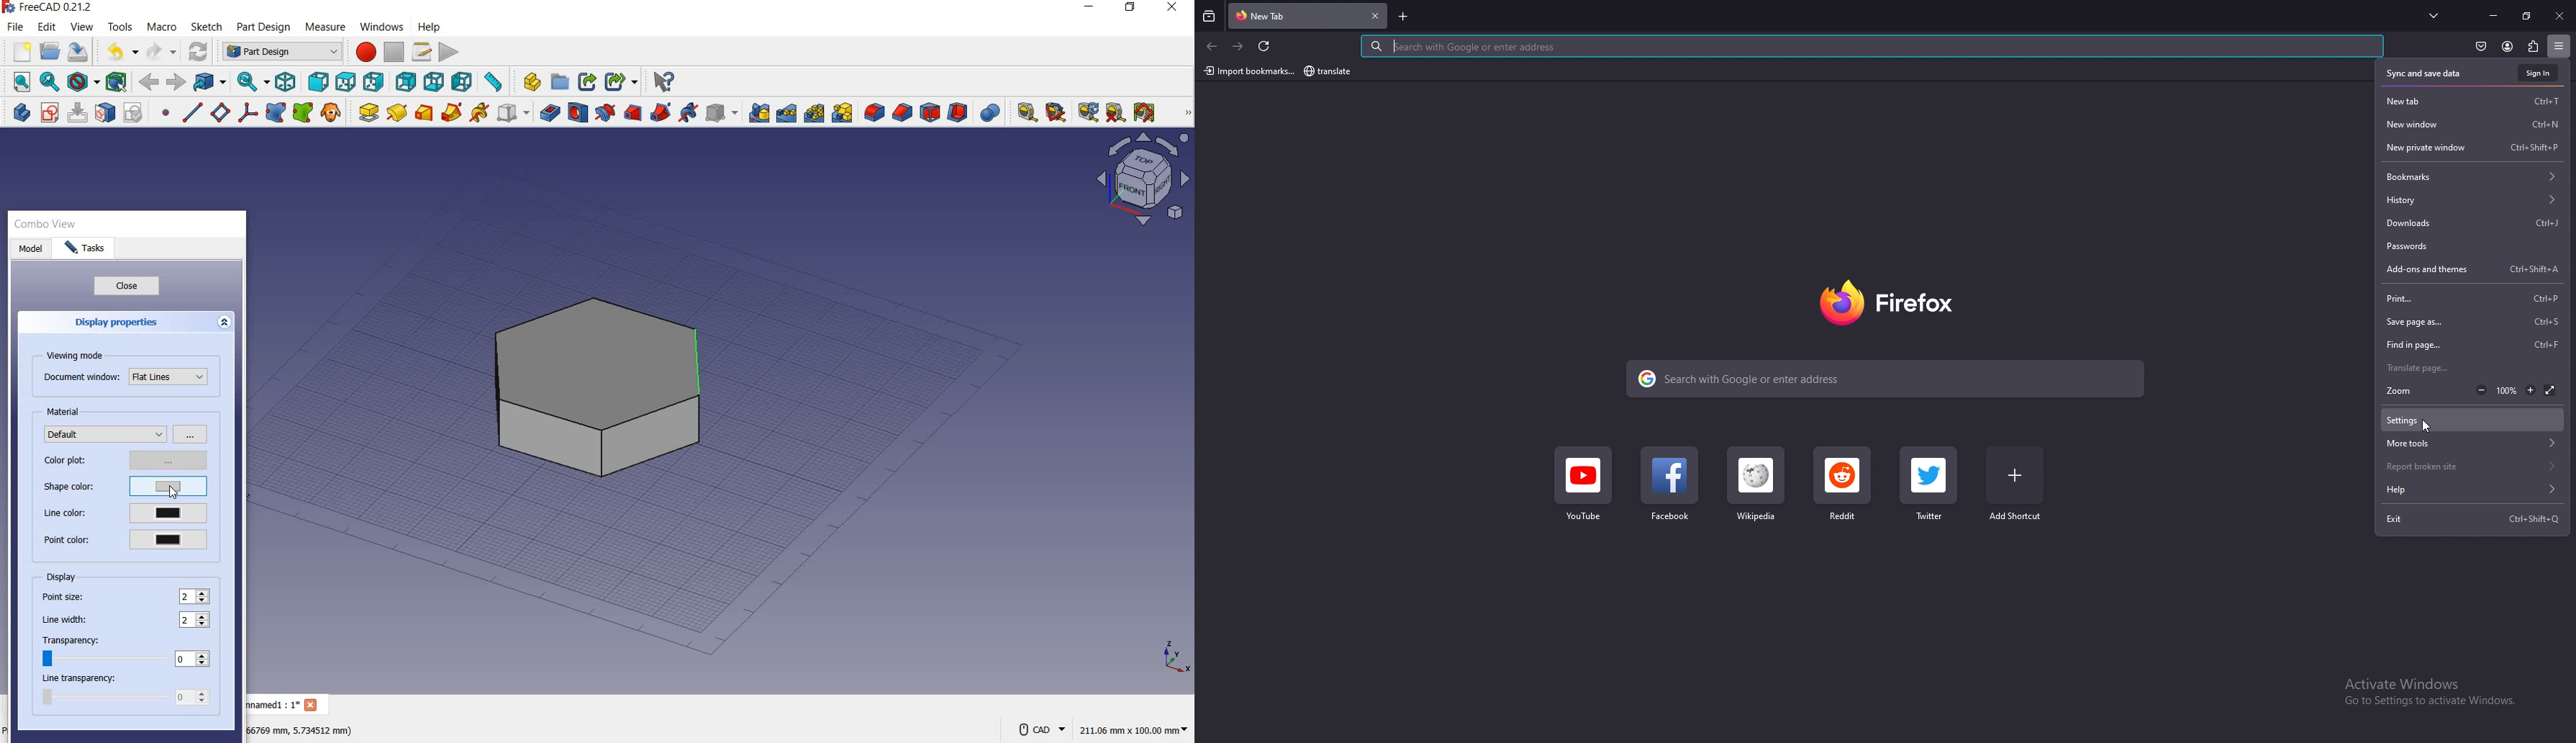 The image size is (2576, 756). What do you see at coordinates (162, 27) in the screenshot?
I see `macro` at bounding box center [162, 27].